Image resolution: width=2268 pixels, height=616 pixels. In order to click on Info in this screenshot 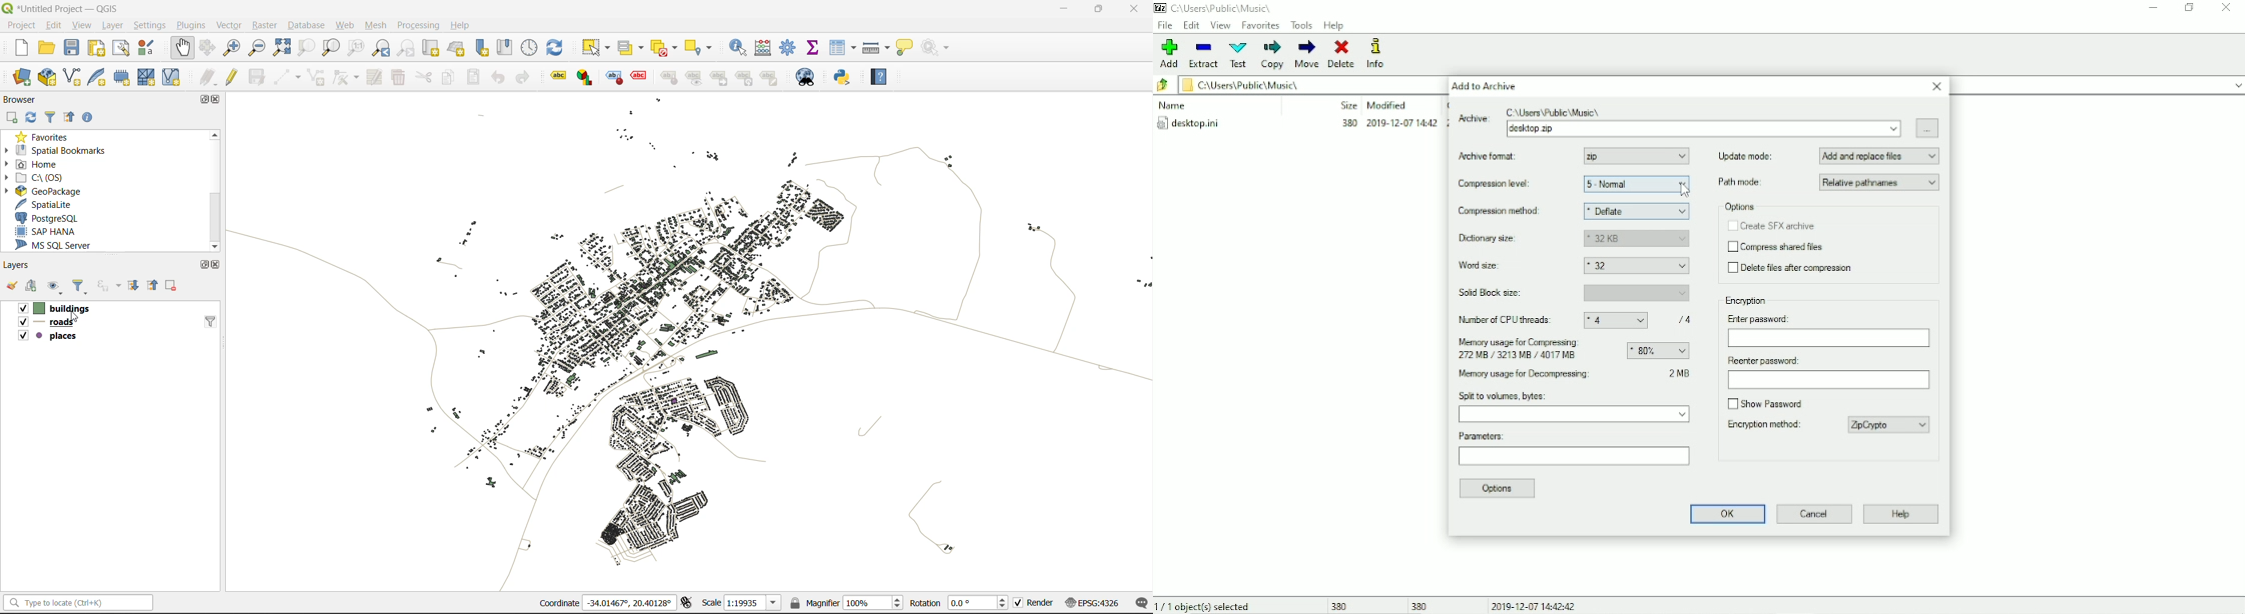, I will do `click(1384, 53)`.